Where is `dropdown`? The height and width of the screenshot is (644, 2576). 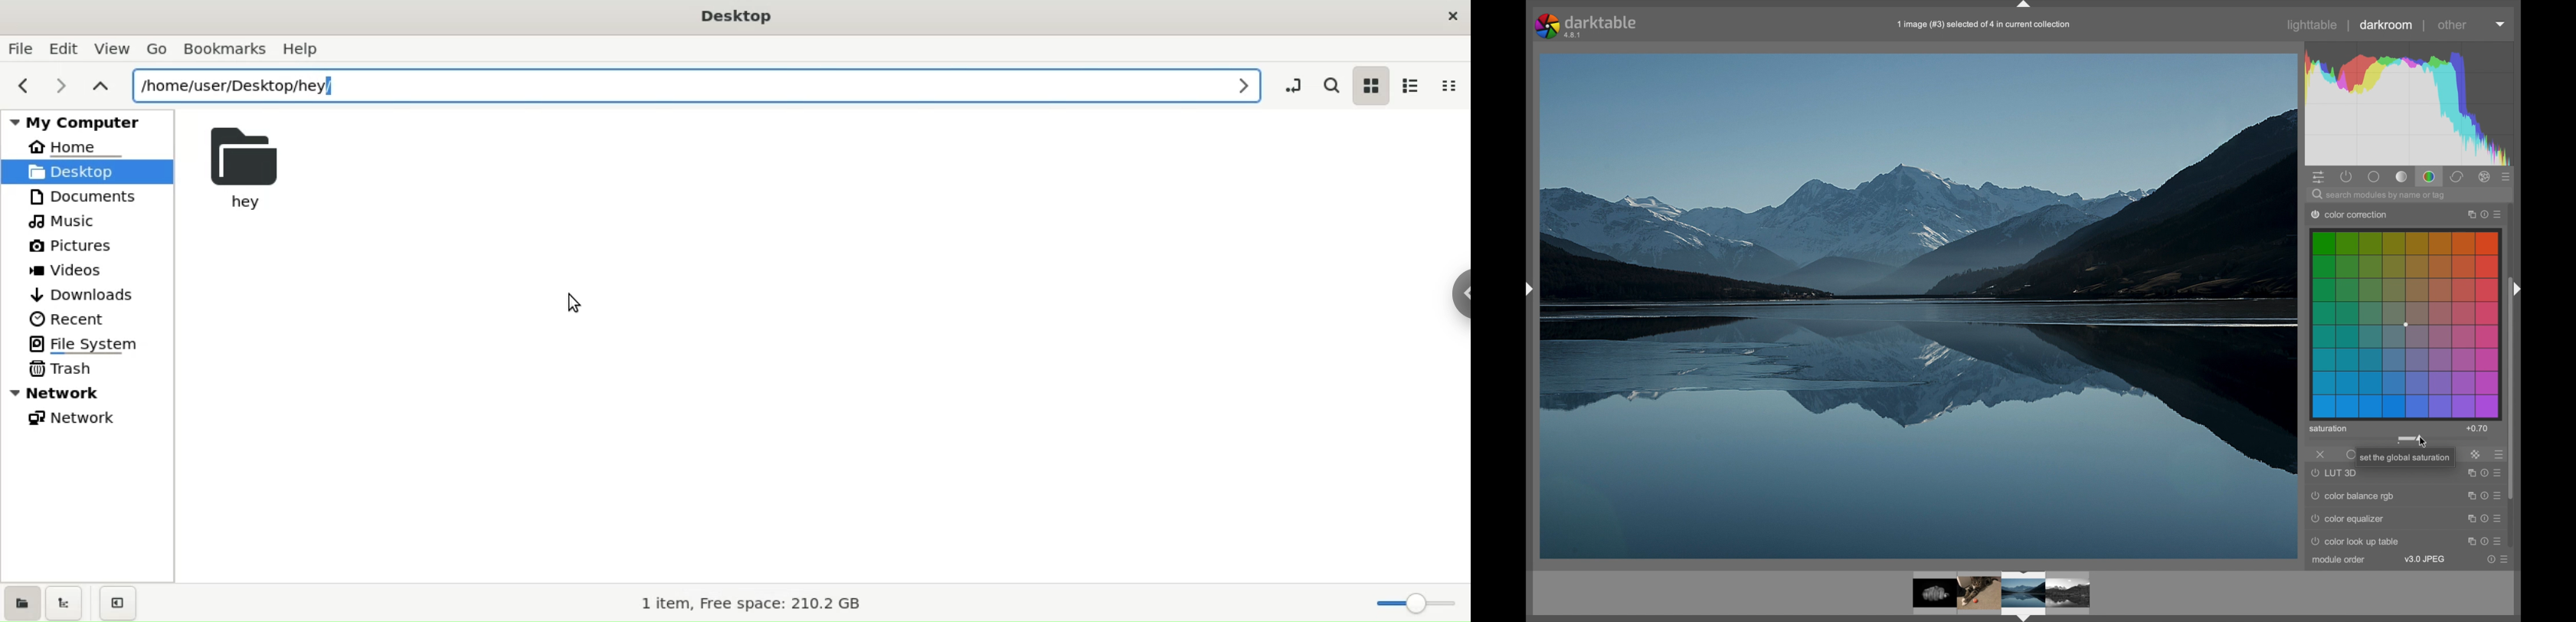
dropdown is located at coordinates (2500, 24).